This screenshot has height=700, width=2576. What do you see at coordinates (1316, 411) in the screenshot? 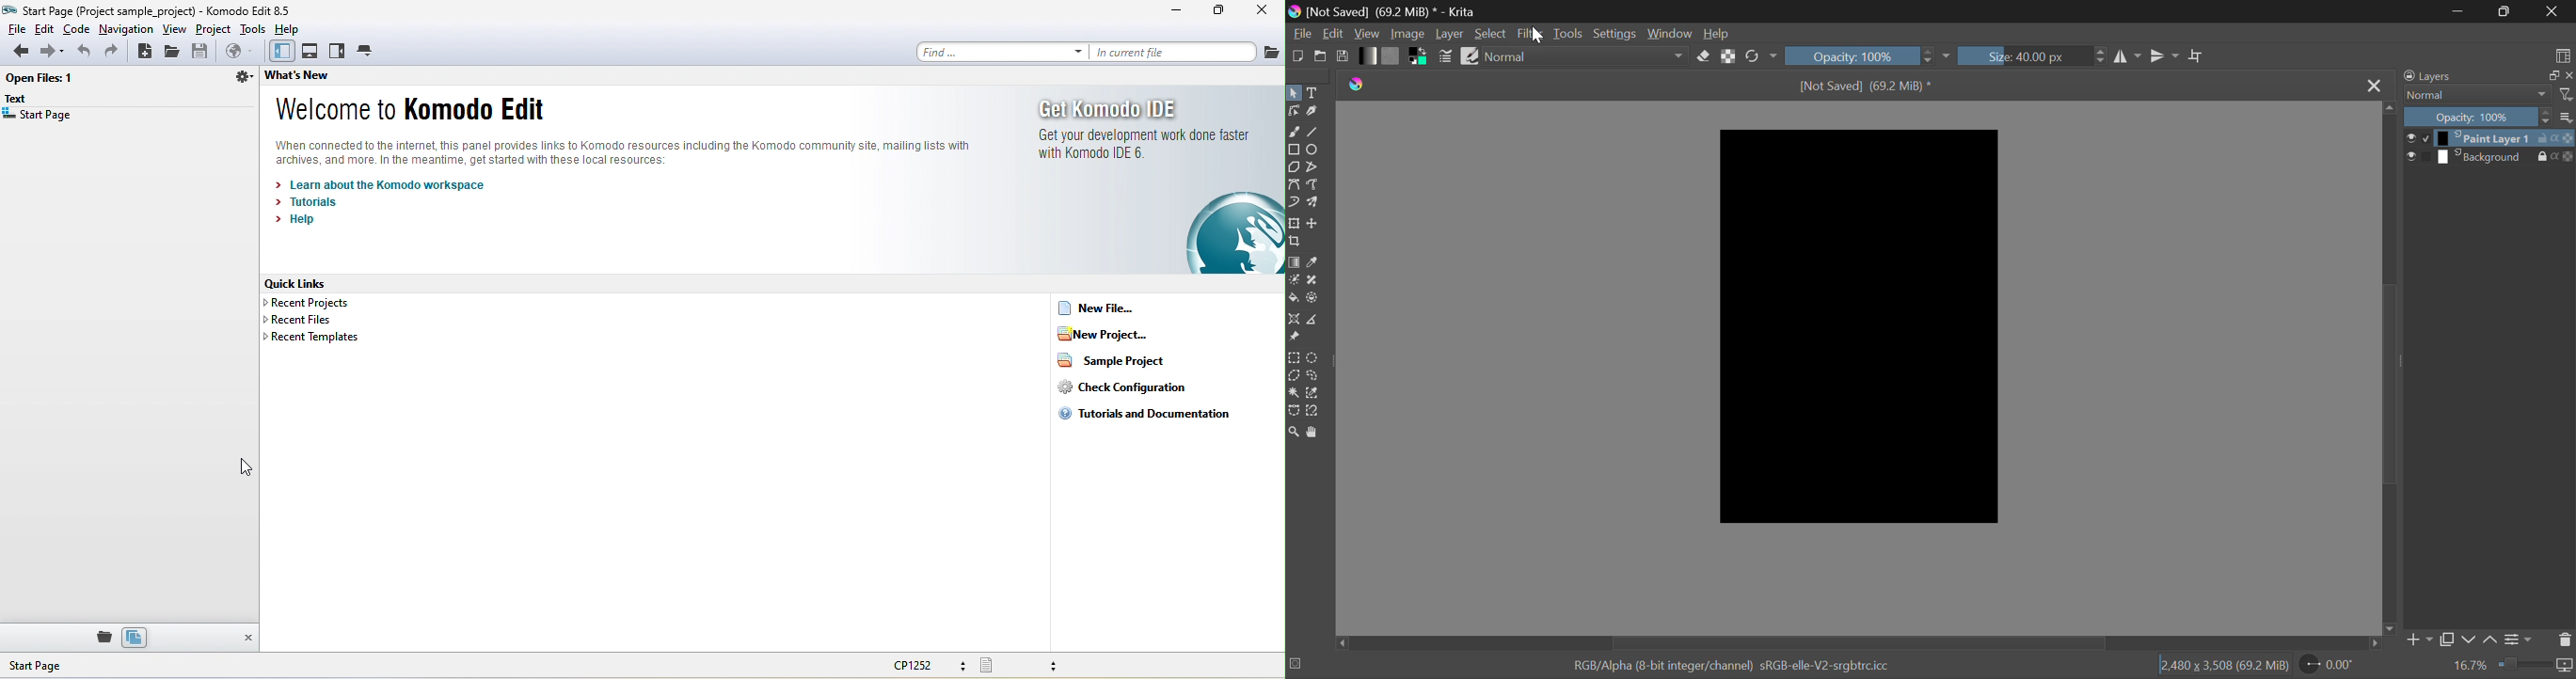
I see `Magnetic Selection` at bounding box center [1316, 411].